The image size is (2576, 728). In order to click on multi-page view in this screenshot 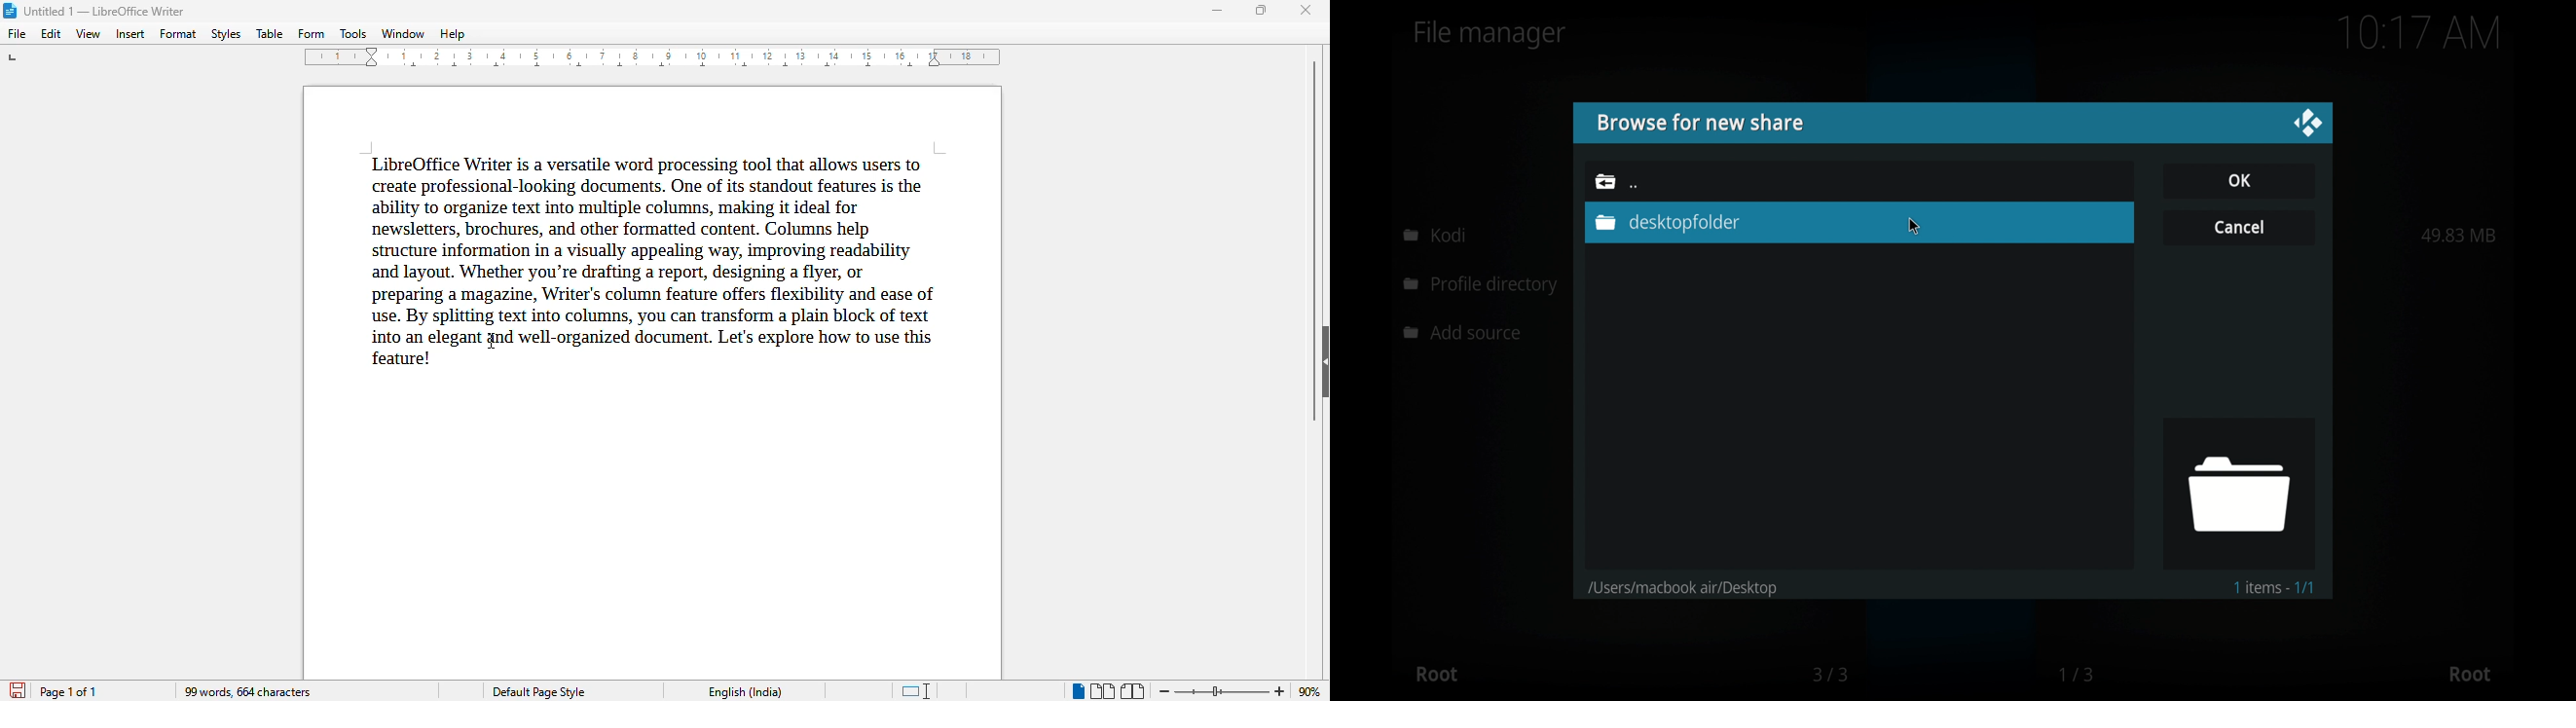, I will do `click(1102, 691)`.